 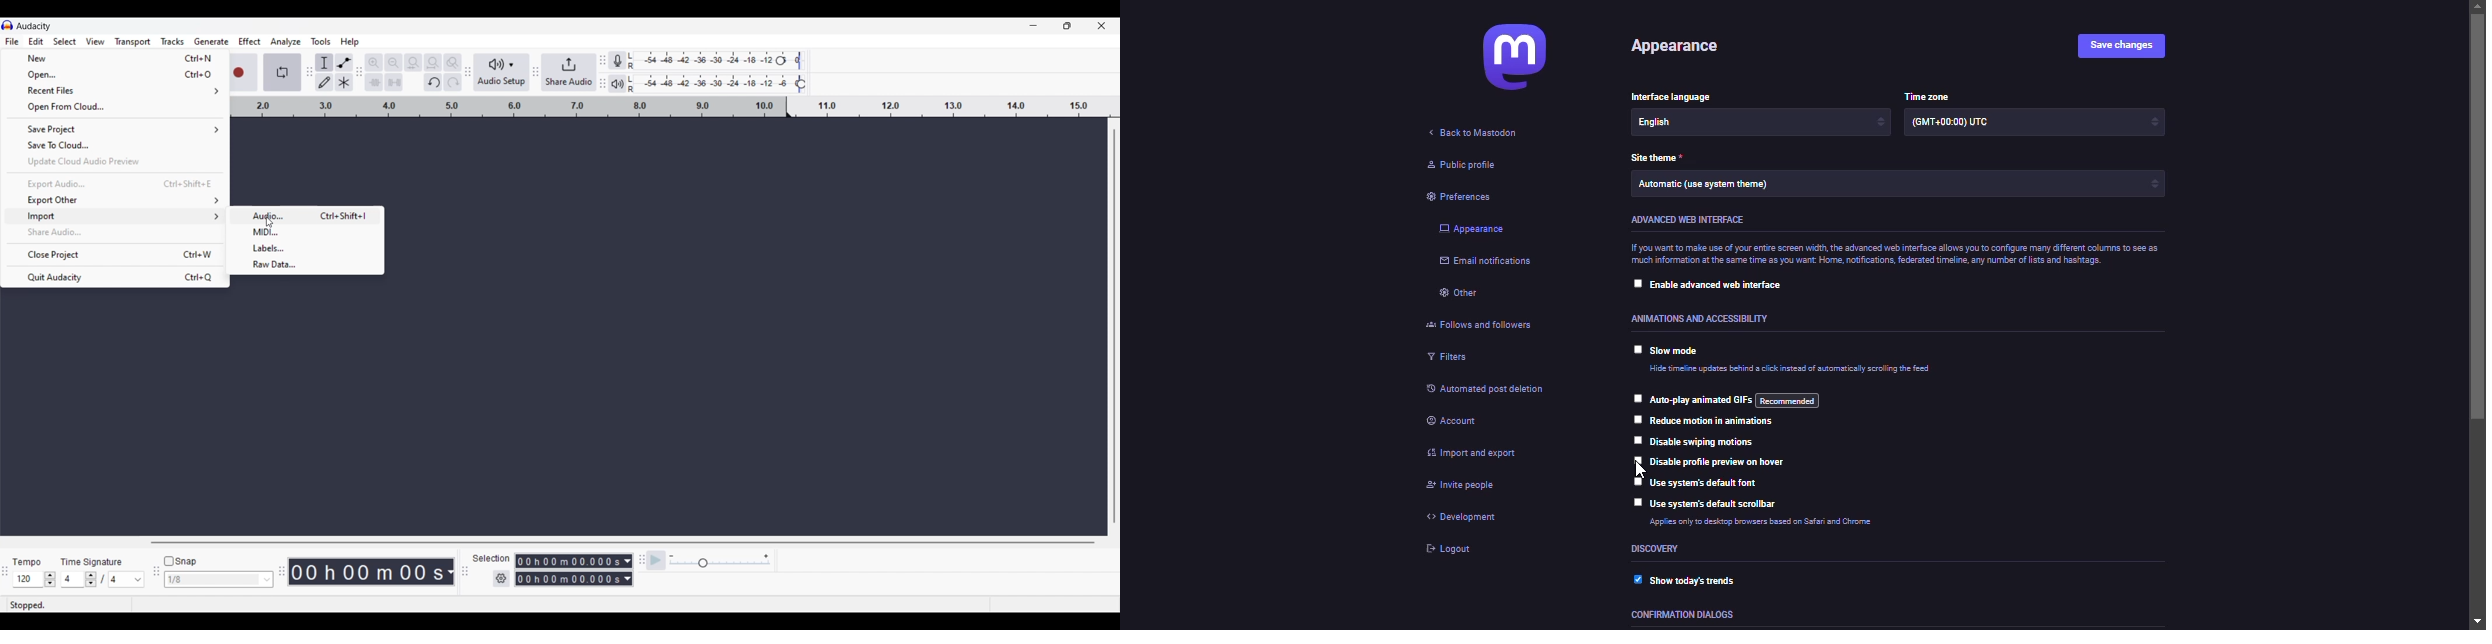 What do you see at coordinates (344, 82) in the screenshot?
I see `Multi-tool` at bounding box center [344, 82].